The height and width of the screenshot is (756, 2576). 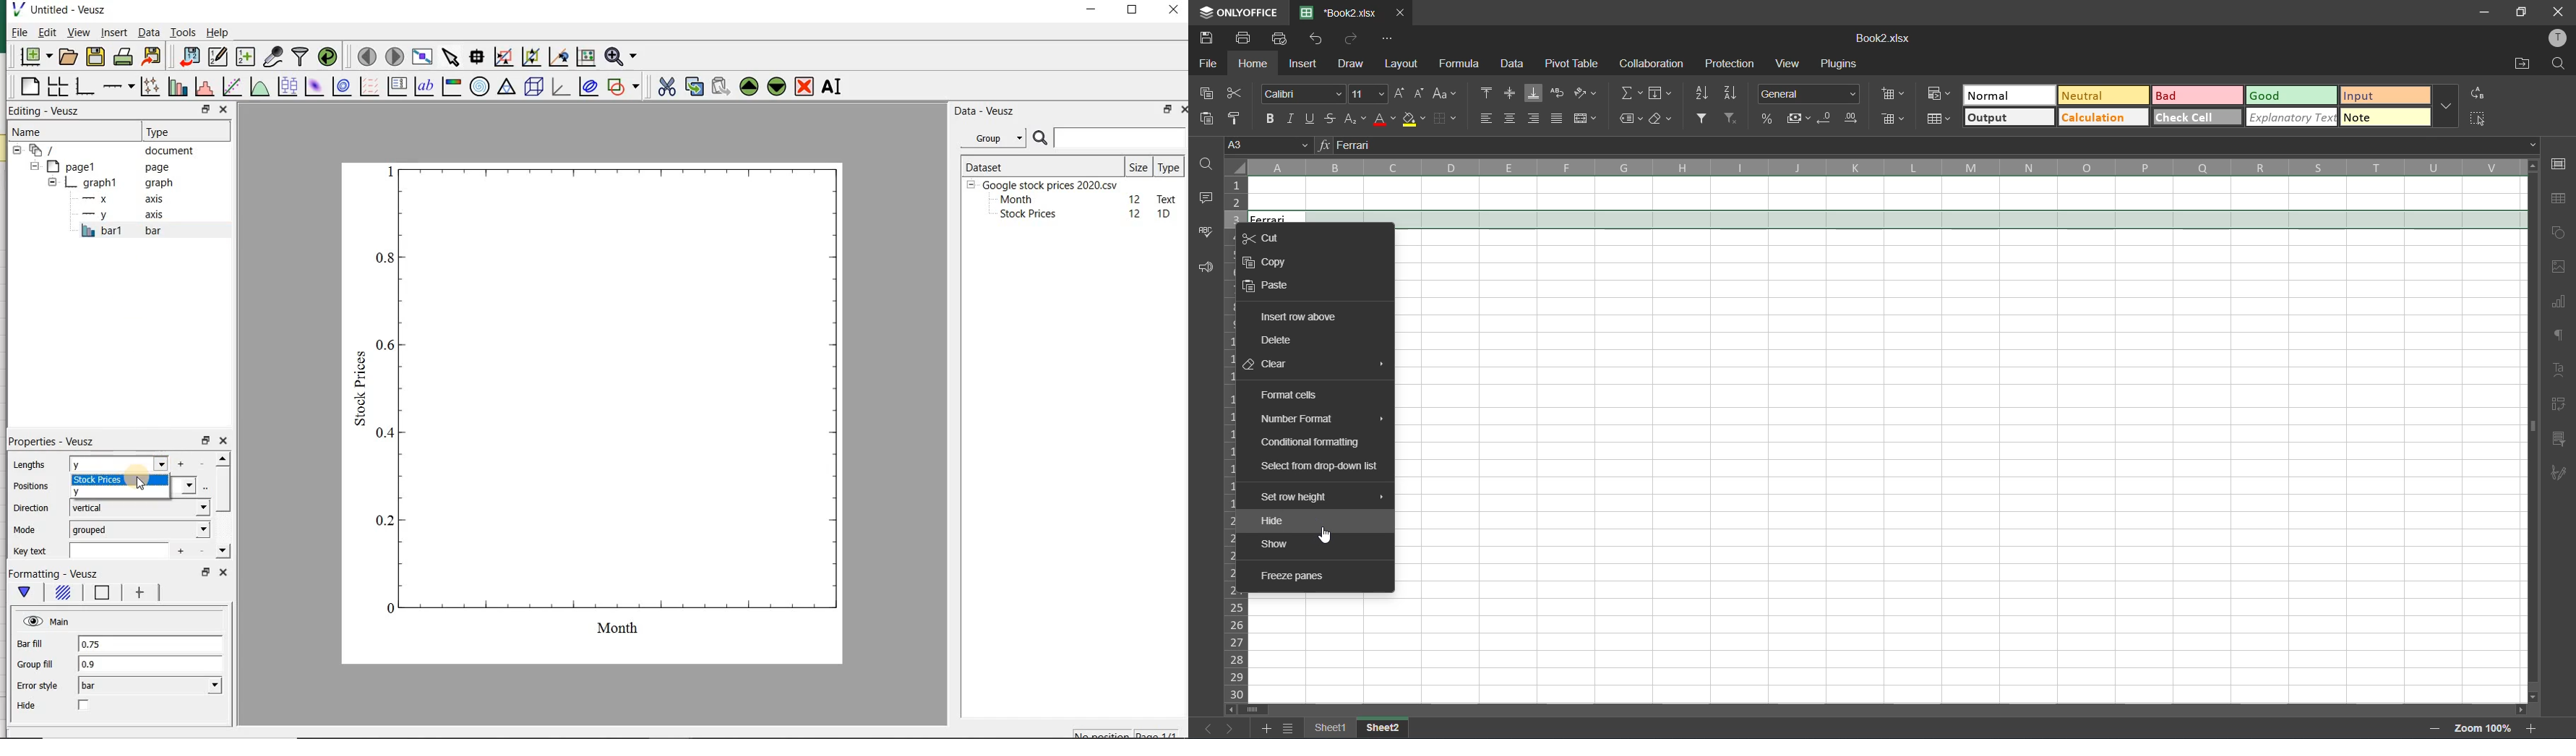 I want to click on move the selected widget down, so click(x=777, y=86).